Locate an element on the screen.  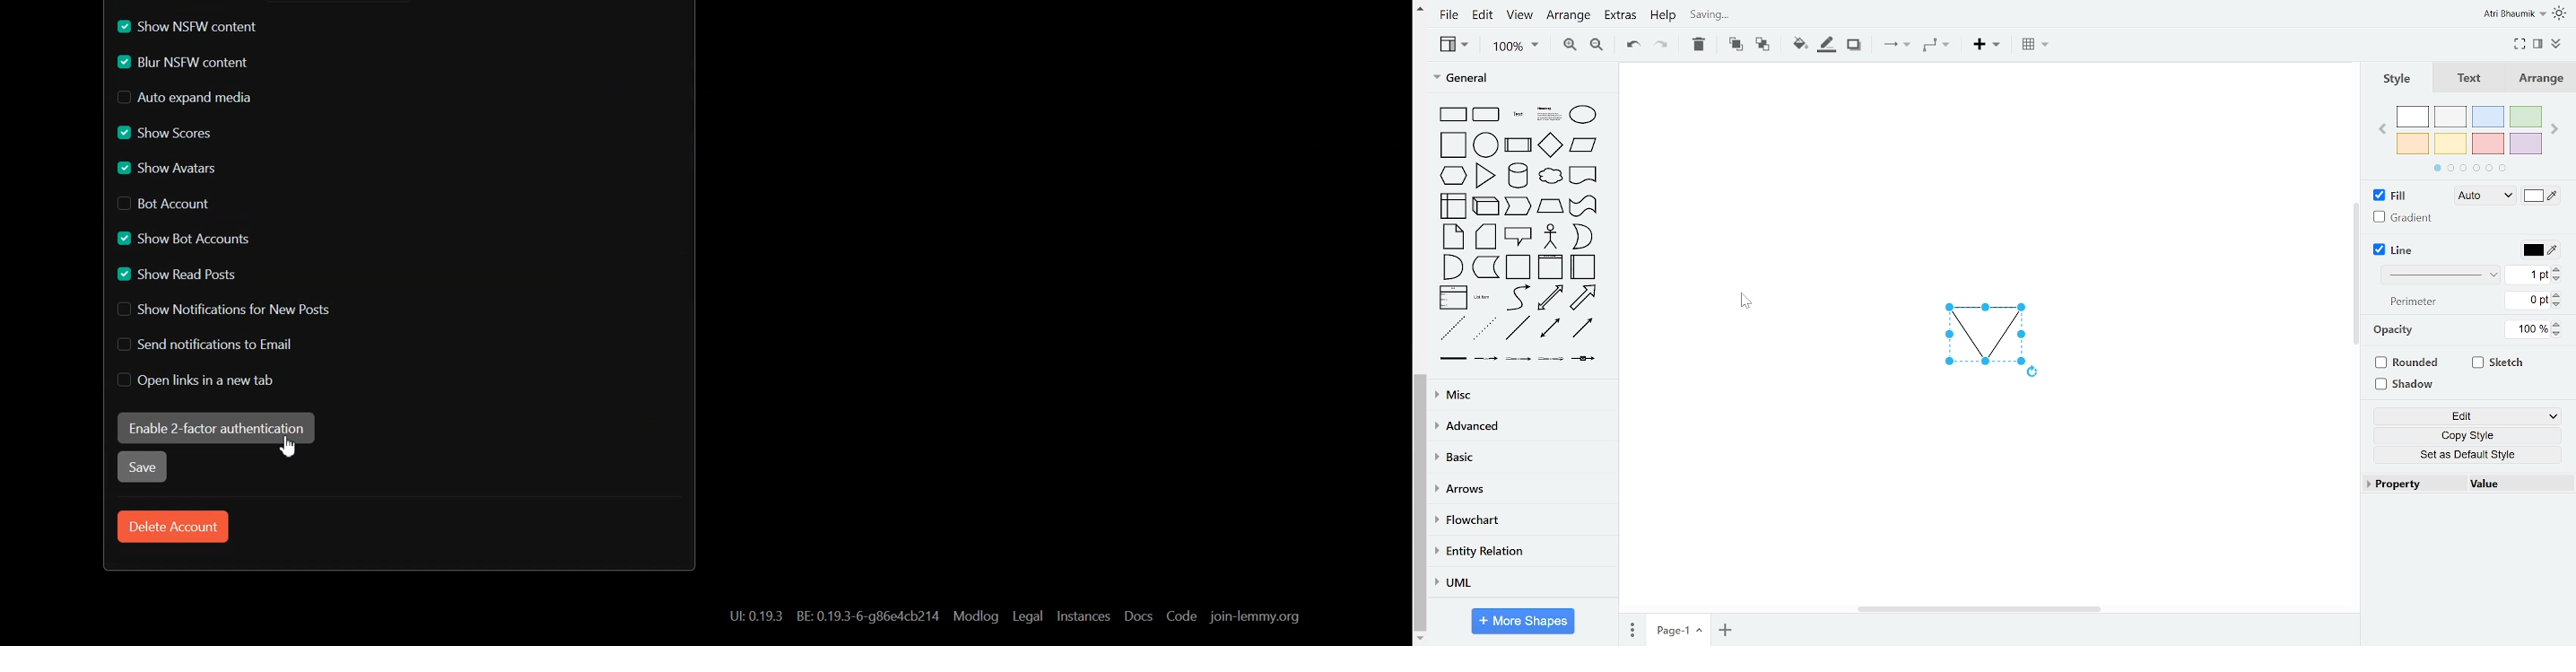
red is located at coordinates (2487, 144).